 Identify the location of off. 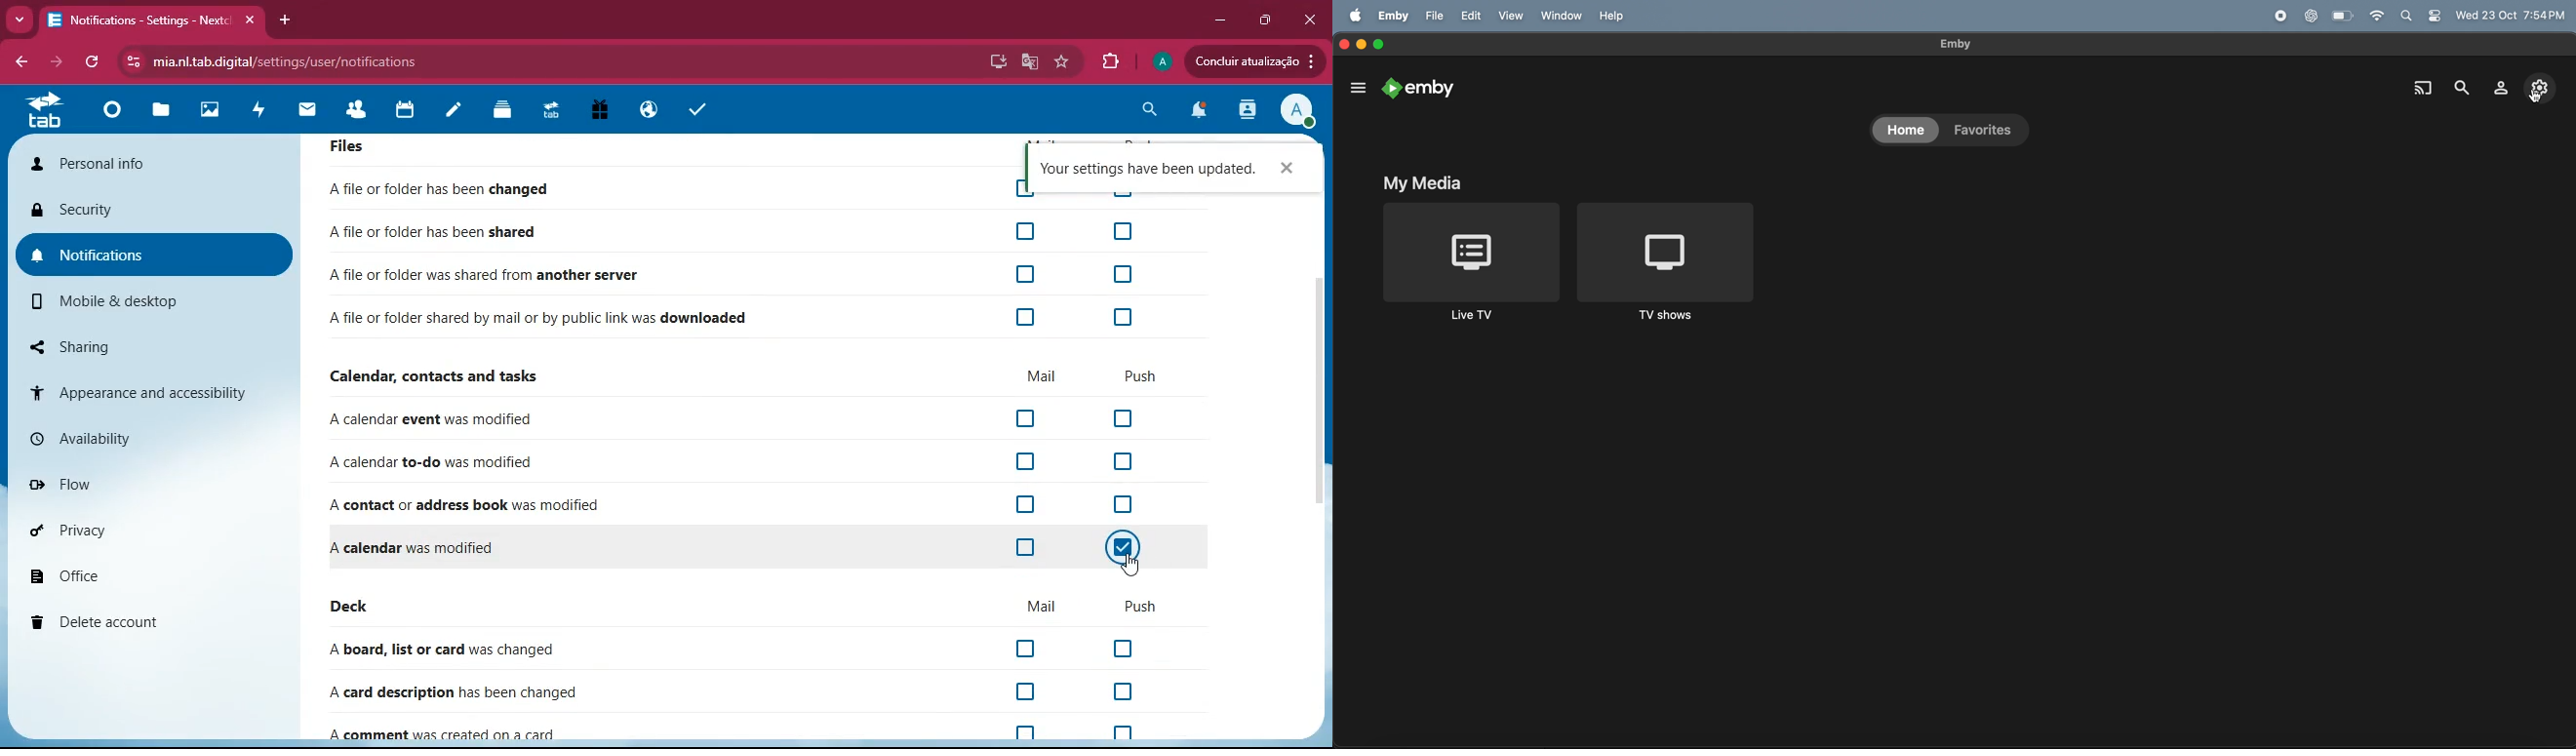
(1021, 461).